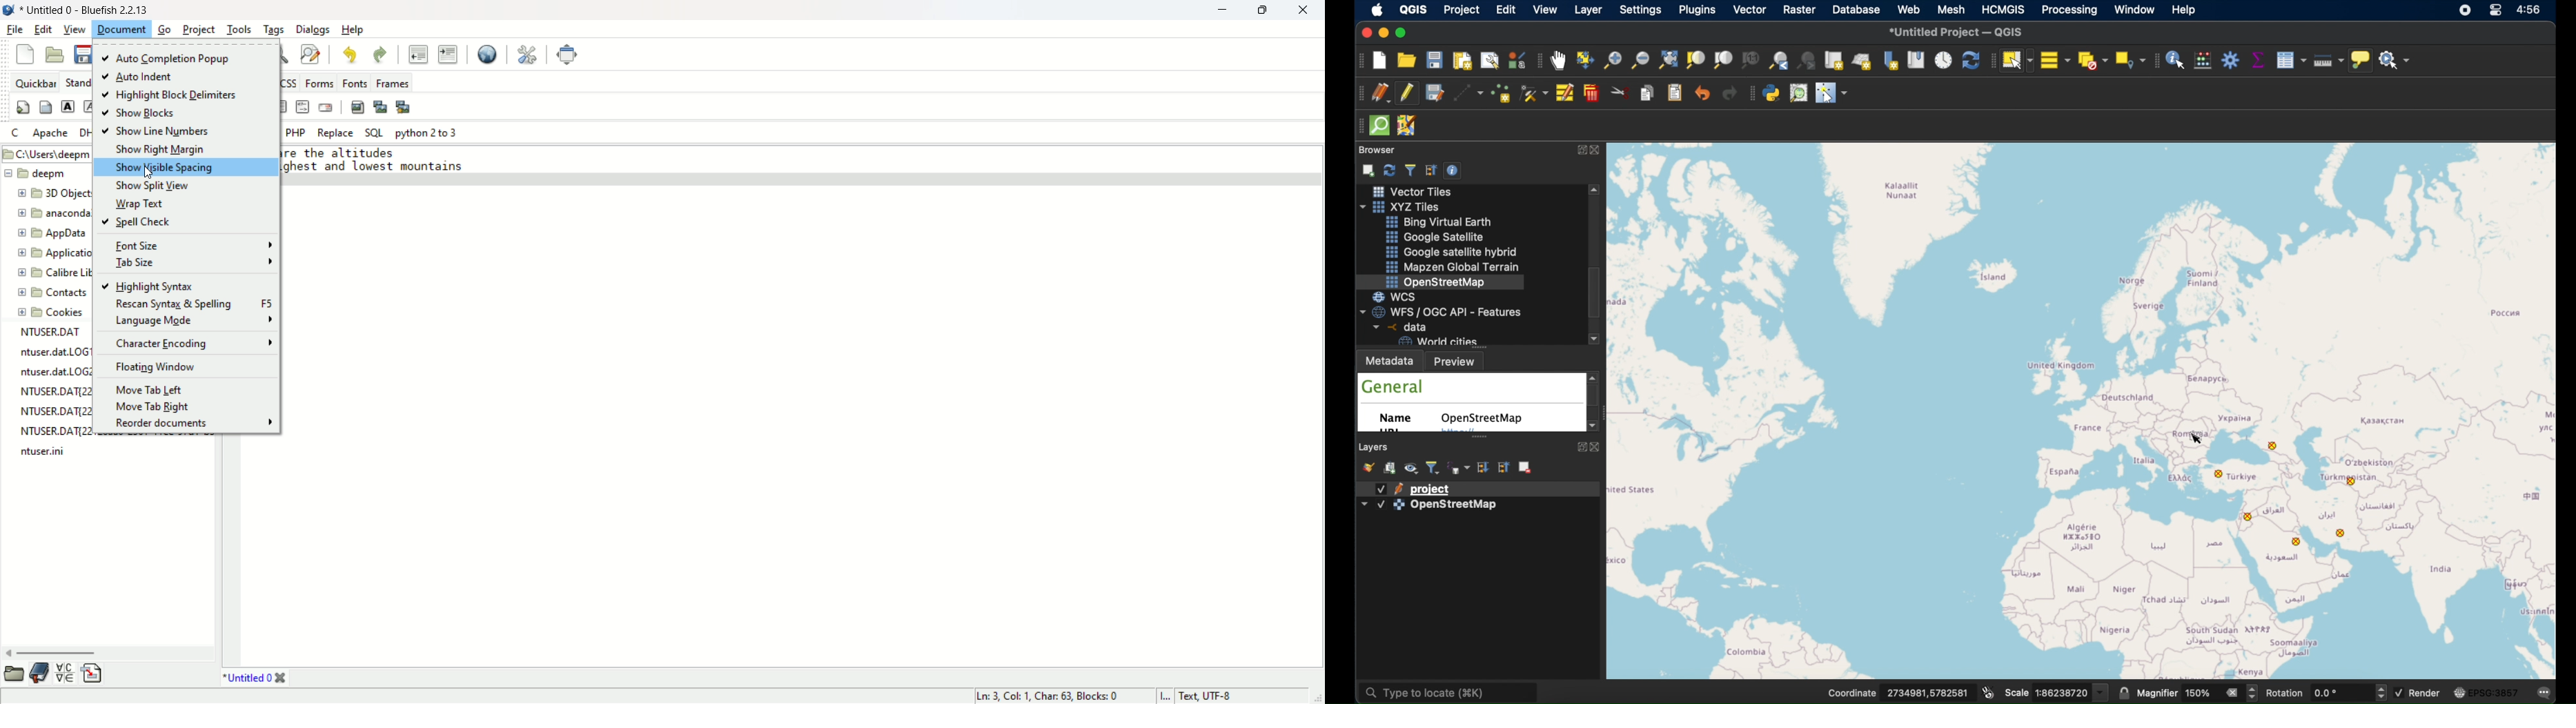  I want to click on zoom to native resolution, so click(1752, 61).